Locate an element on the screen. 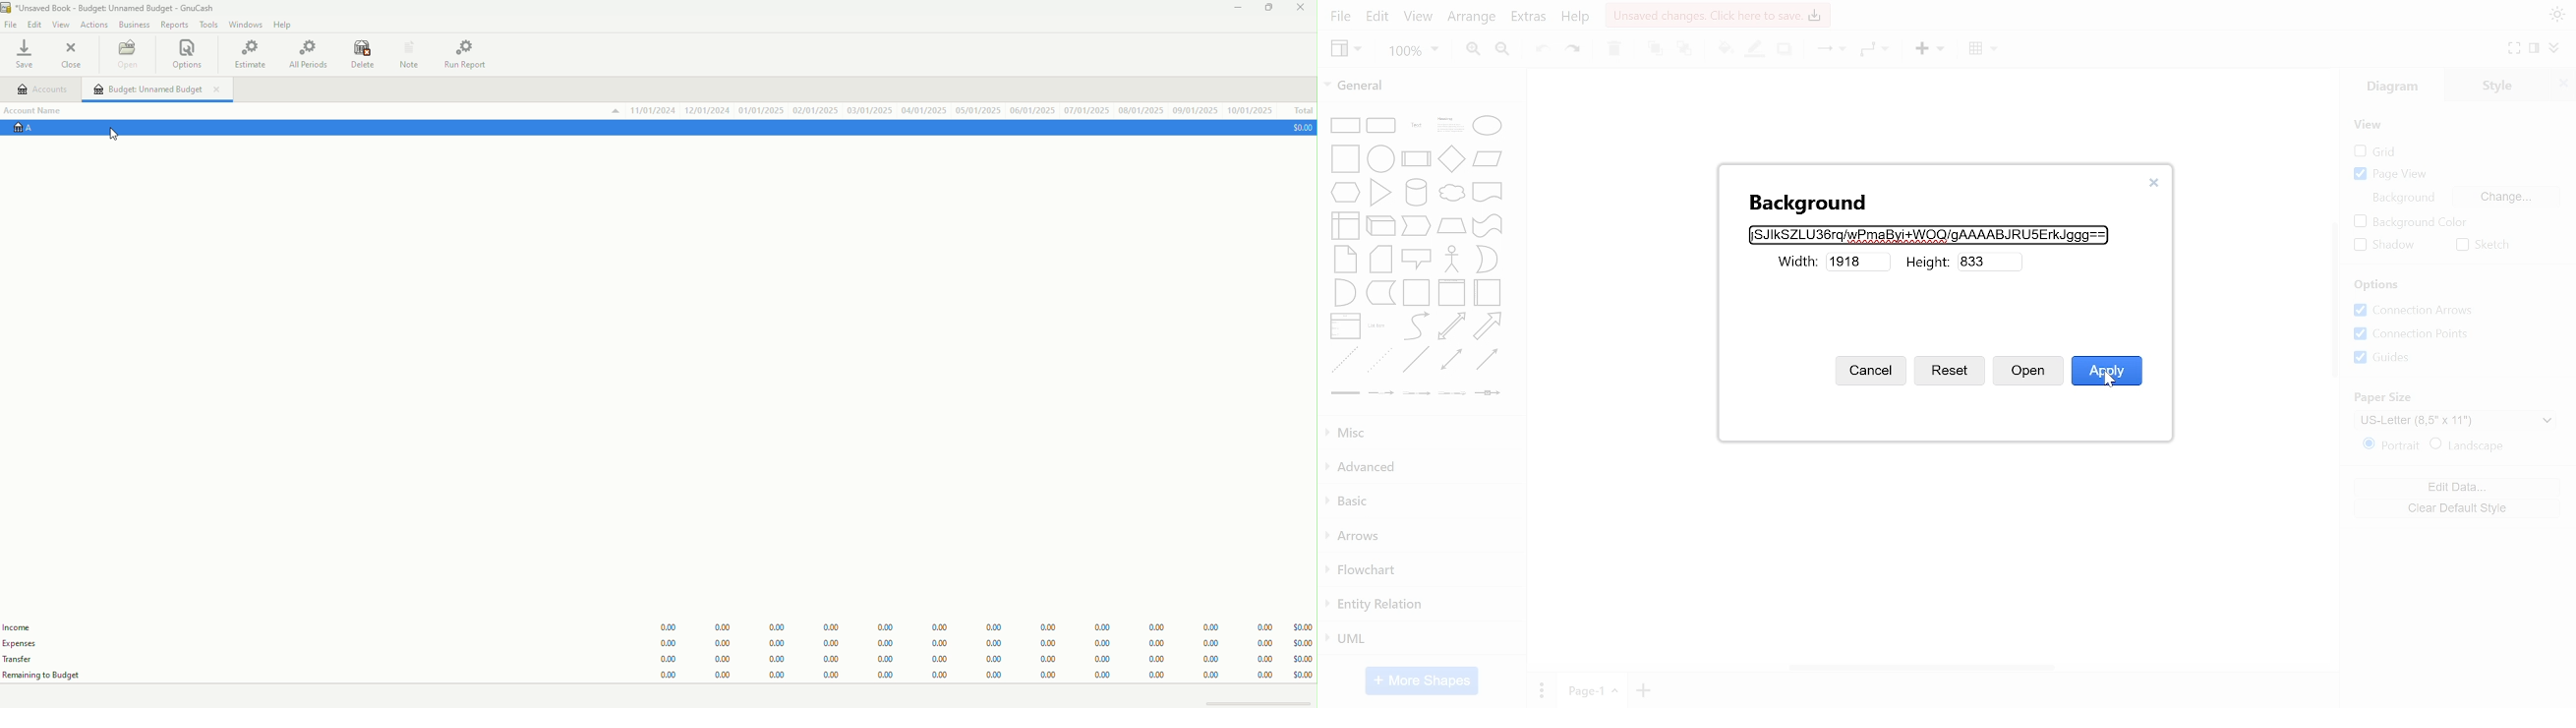 This screenshot has height=728, width=2576. fill line is located at coordinates (1756, 50).